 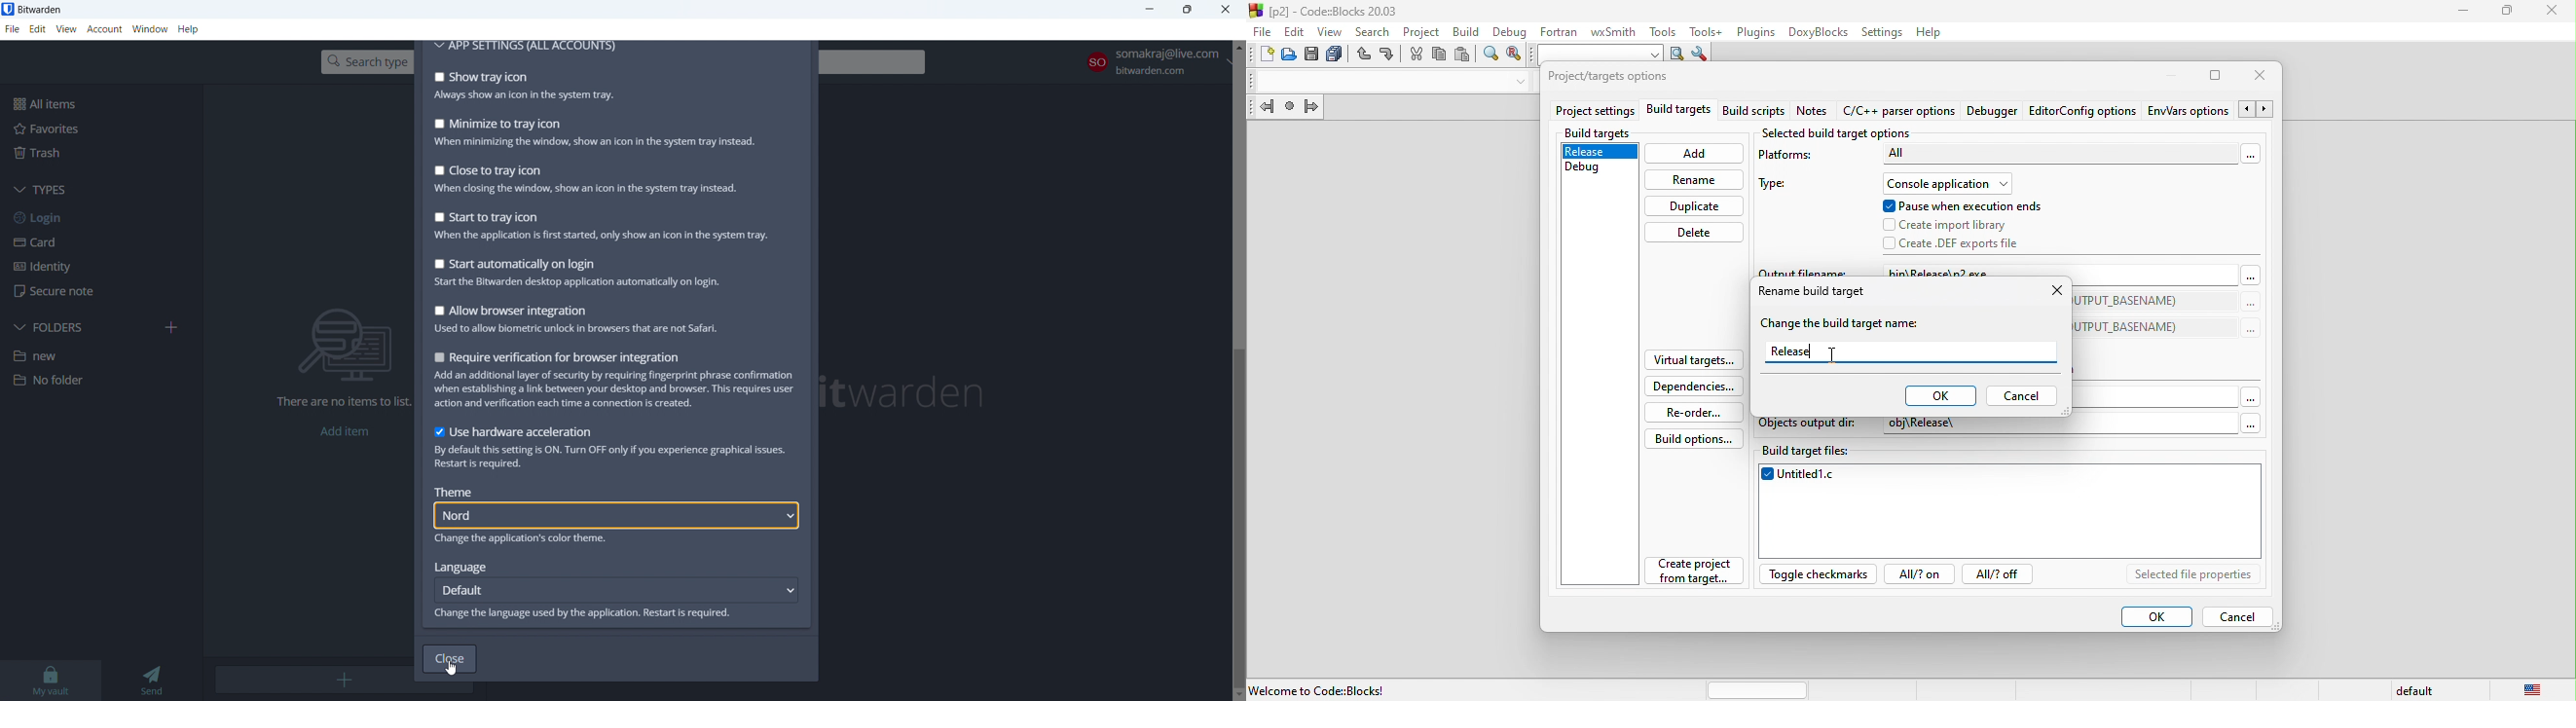 What do you see at coordinates (1695, 154) in the screenshot?
I see `add` at bounding box center [1695, 154].